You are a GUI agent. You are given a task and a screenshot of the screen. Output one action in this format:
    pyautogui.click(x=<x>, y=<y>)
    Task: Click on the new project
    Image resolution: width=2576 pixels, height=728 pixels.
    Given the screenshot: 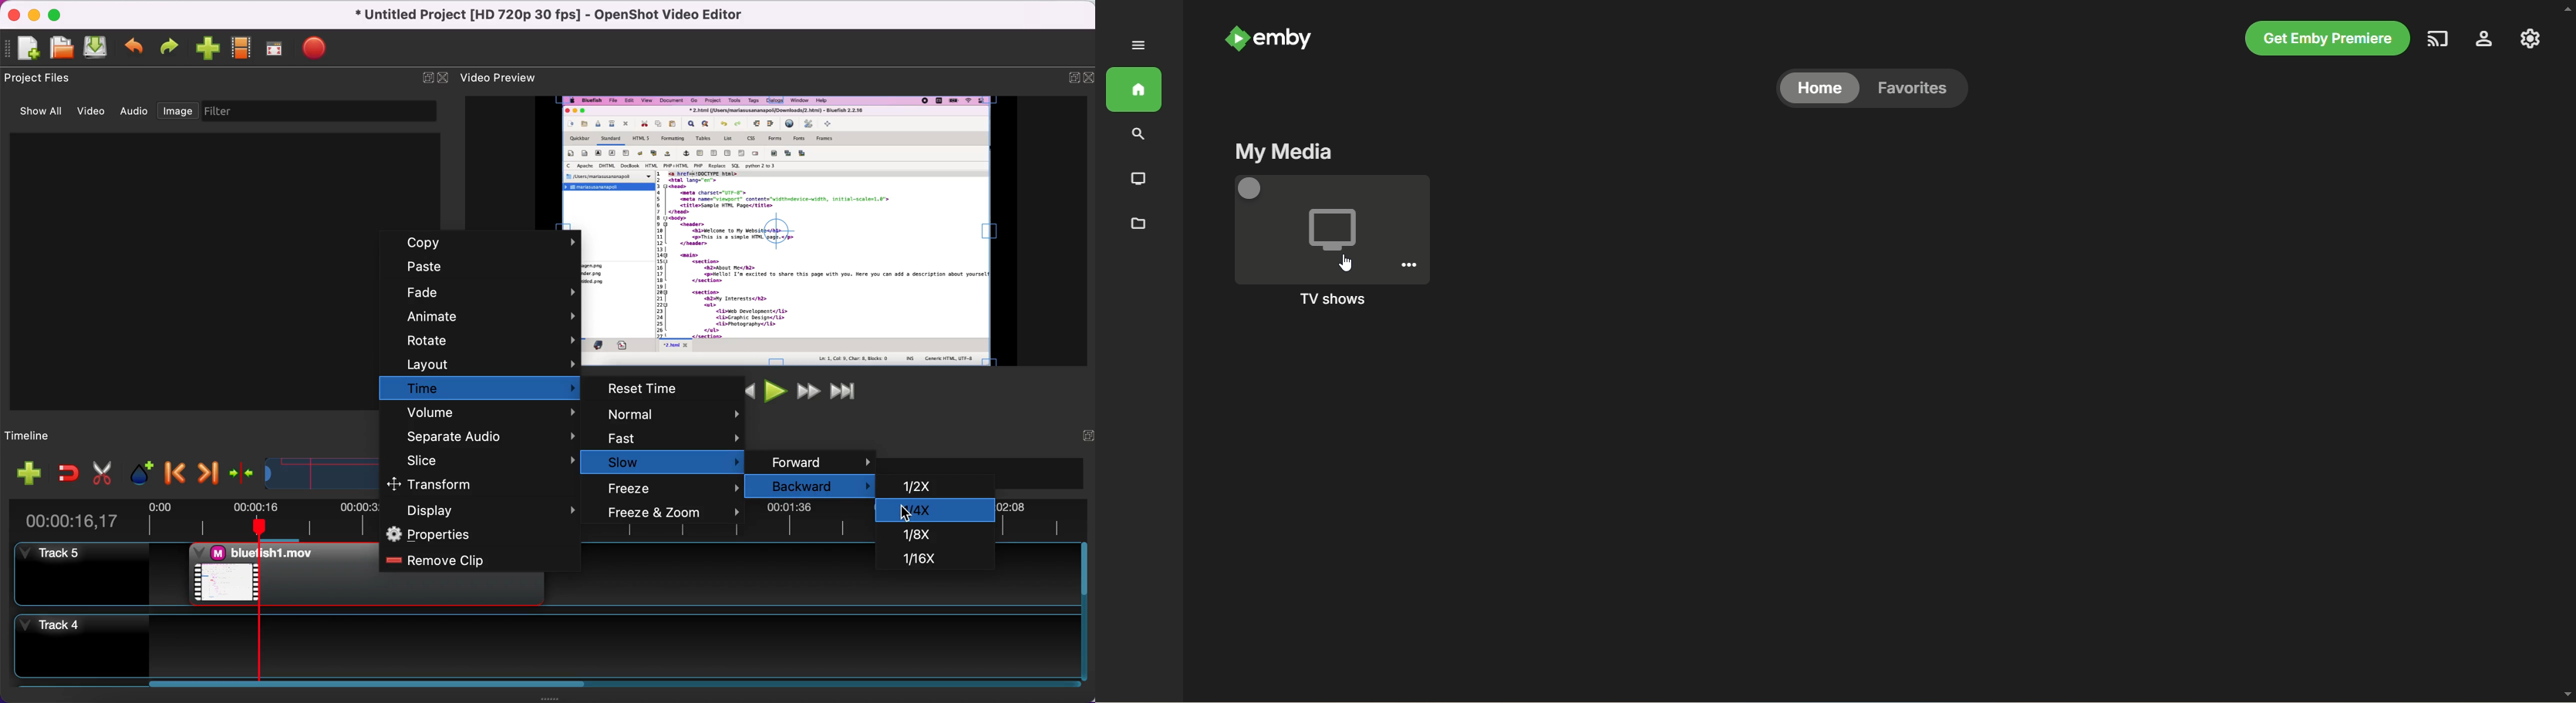 What is the action you would take?
    pyautogui.click(x=29, y=50)
    